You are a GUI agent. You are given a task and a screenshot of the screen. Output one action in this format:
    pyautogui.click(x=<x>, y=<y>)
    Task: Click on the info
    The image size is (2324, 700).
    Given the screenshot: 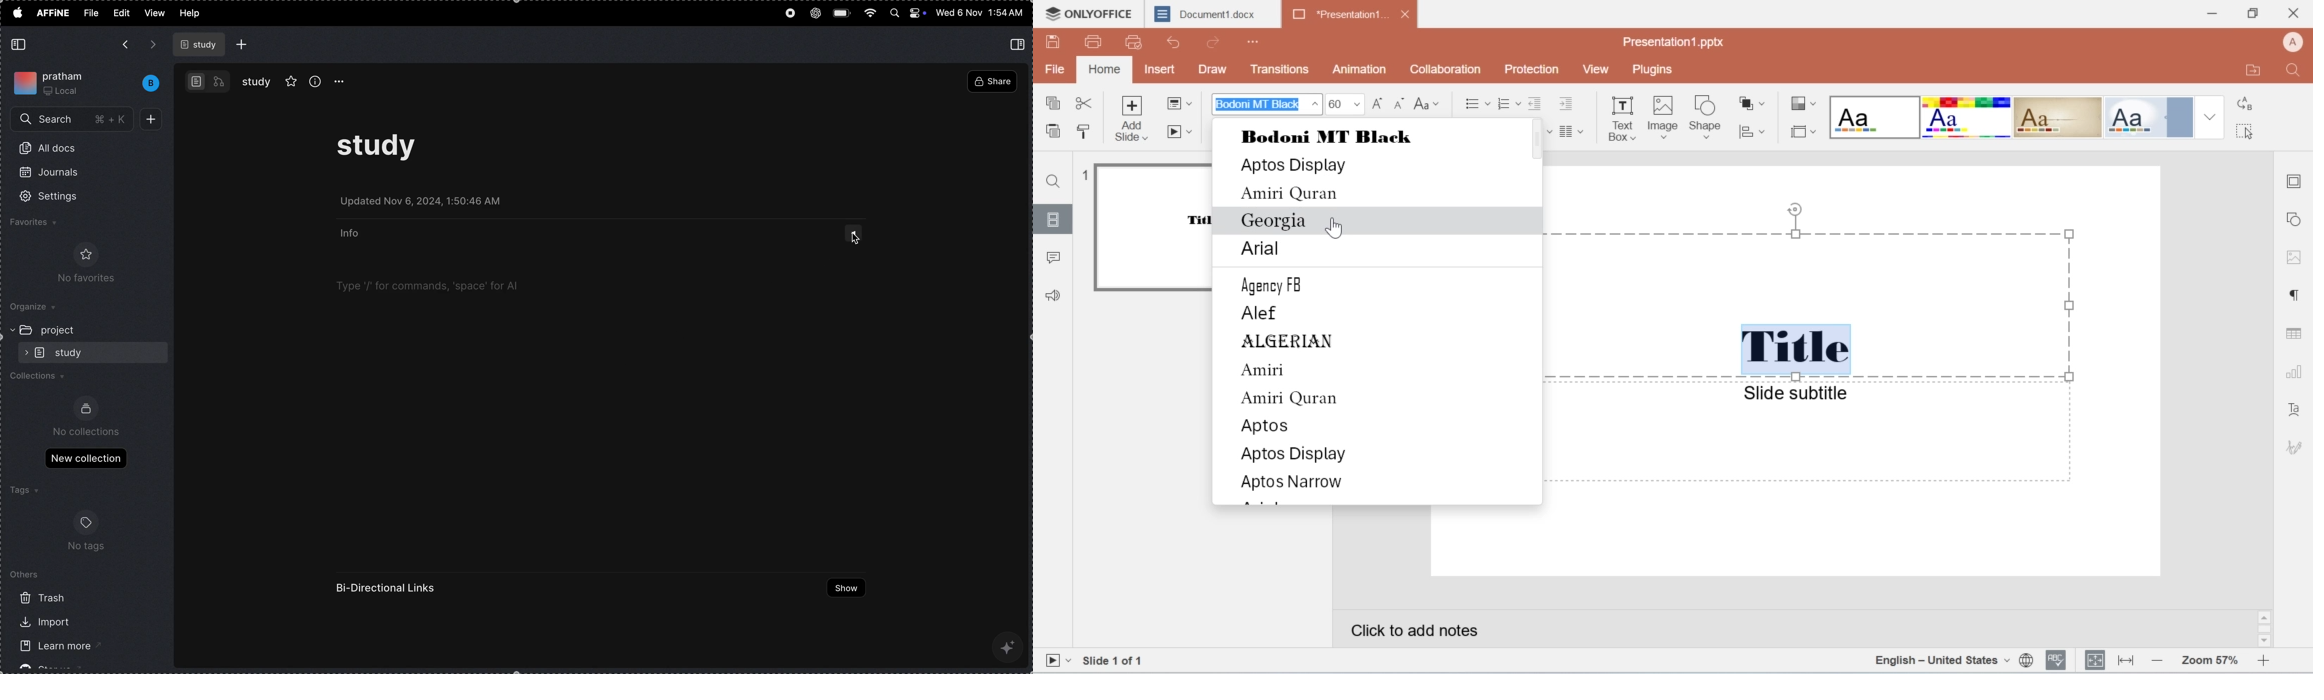 What is the action you would take?
    pyautogui.click(x=315, y=81)
    